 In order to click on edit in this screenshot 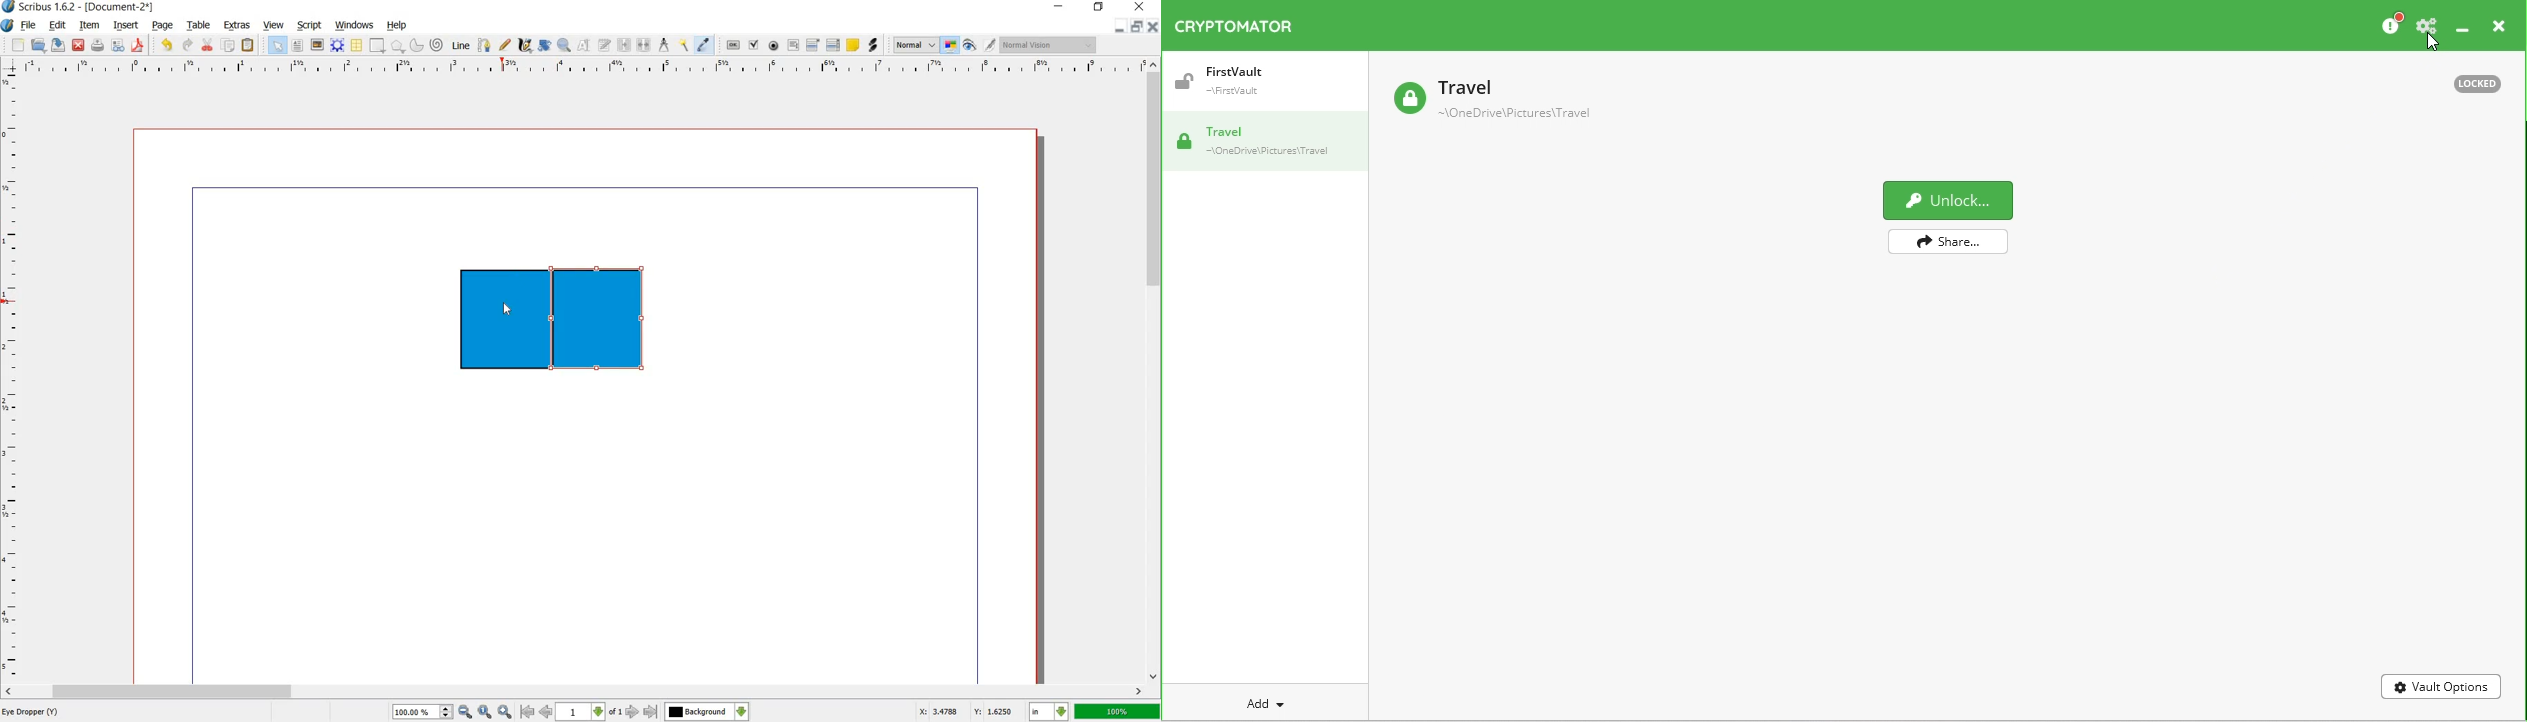, I will do `click(57, 26)`.